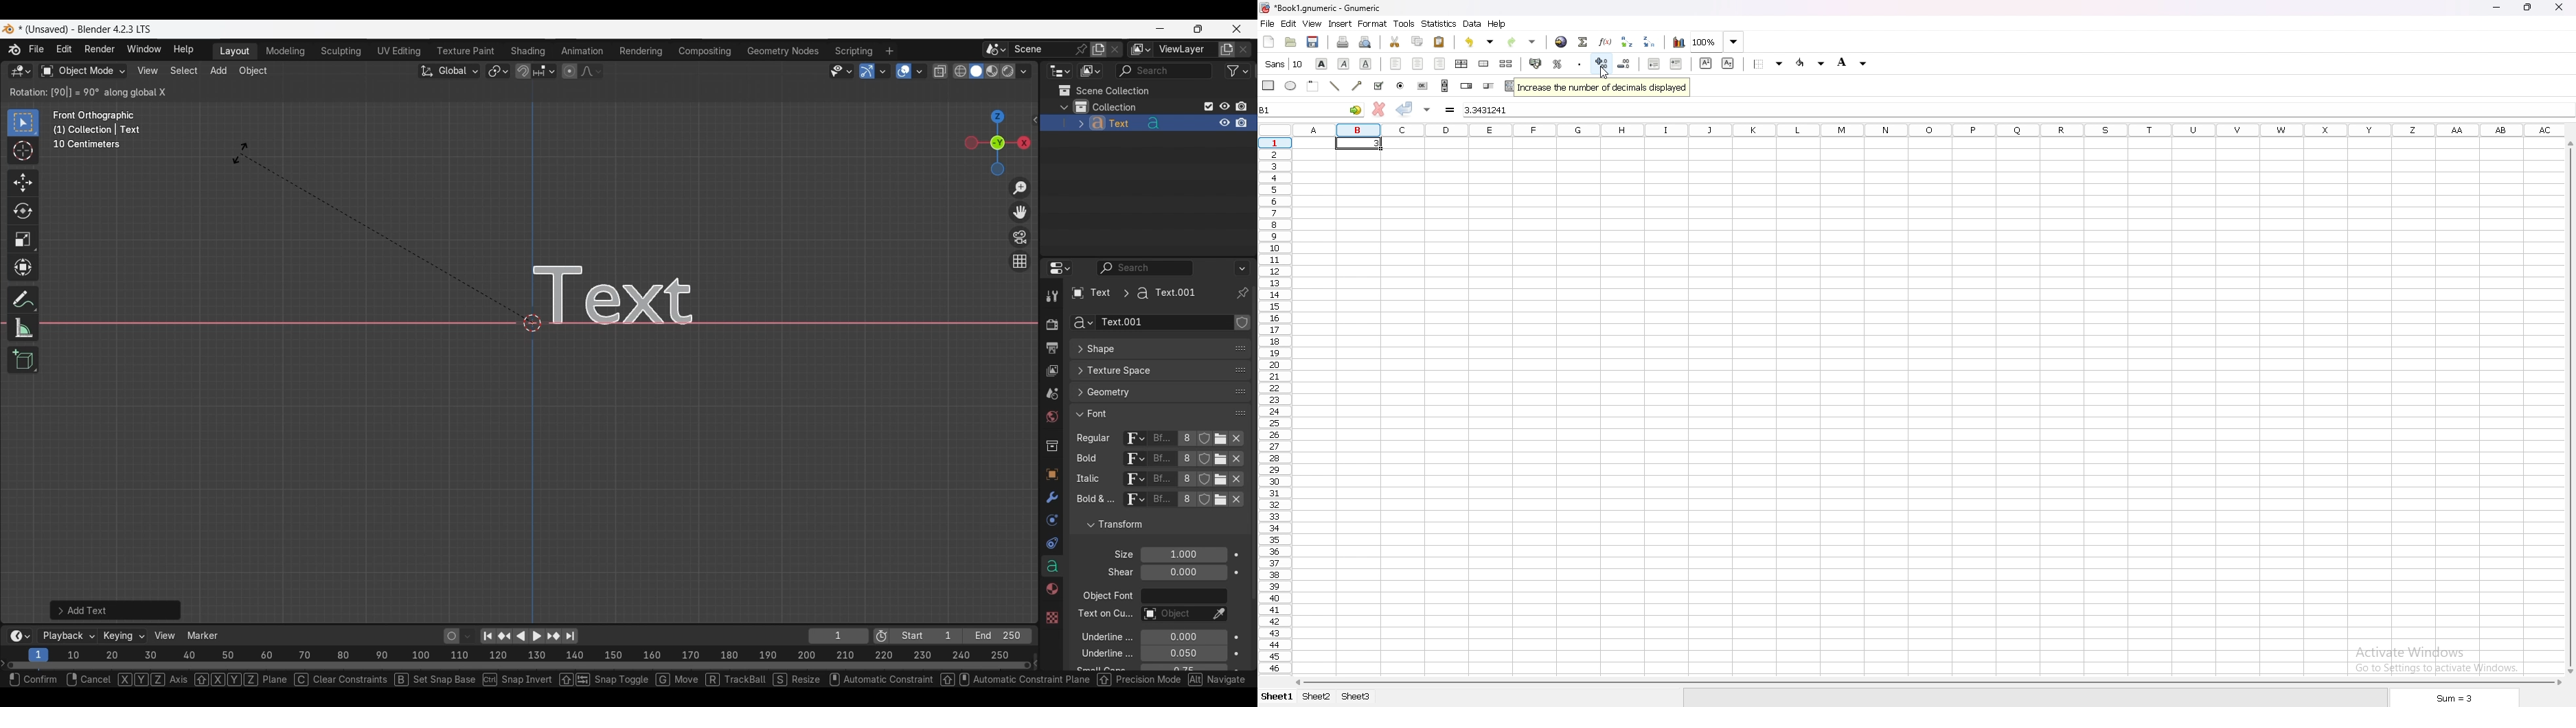 Image resolution: width=2576 pixels, height=728 pixels. What do you see at coordinates (2558, 7) in the screenshot?
I see `close` at bounding box center [2558, 7].